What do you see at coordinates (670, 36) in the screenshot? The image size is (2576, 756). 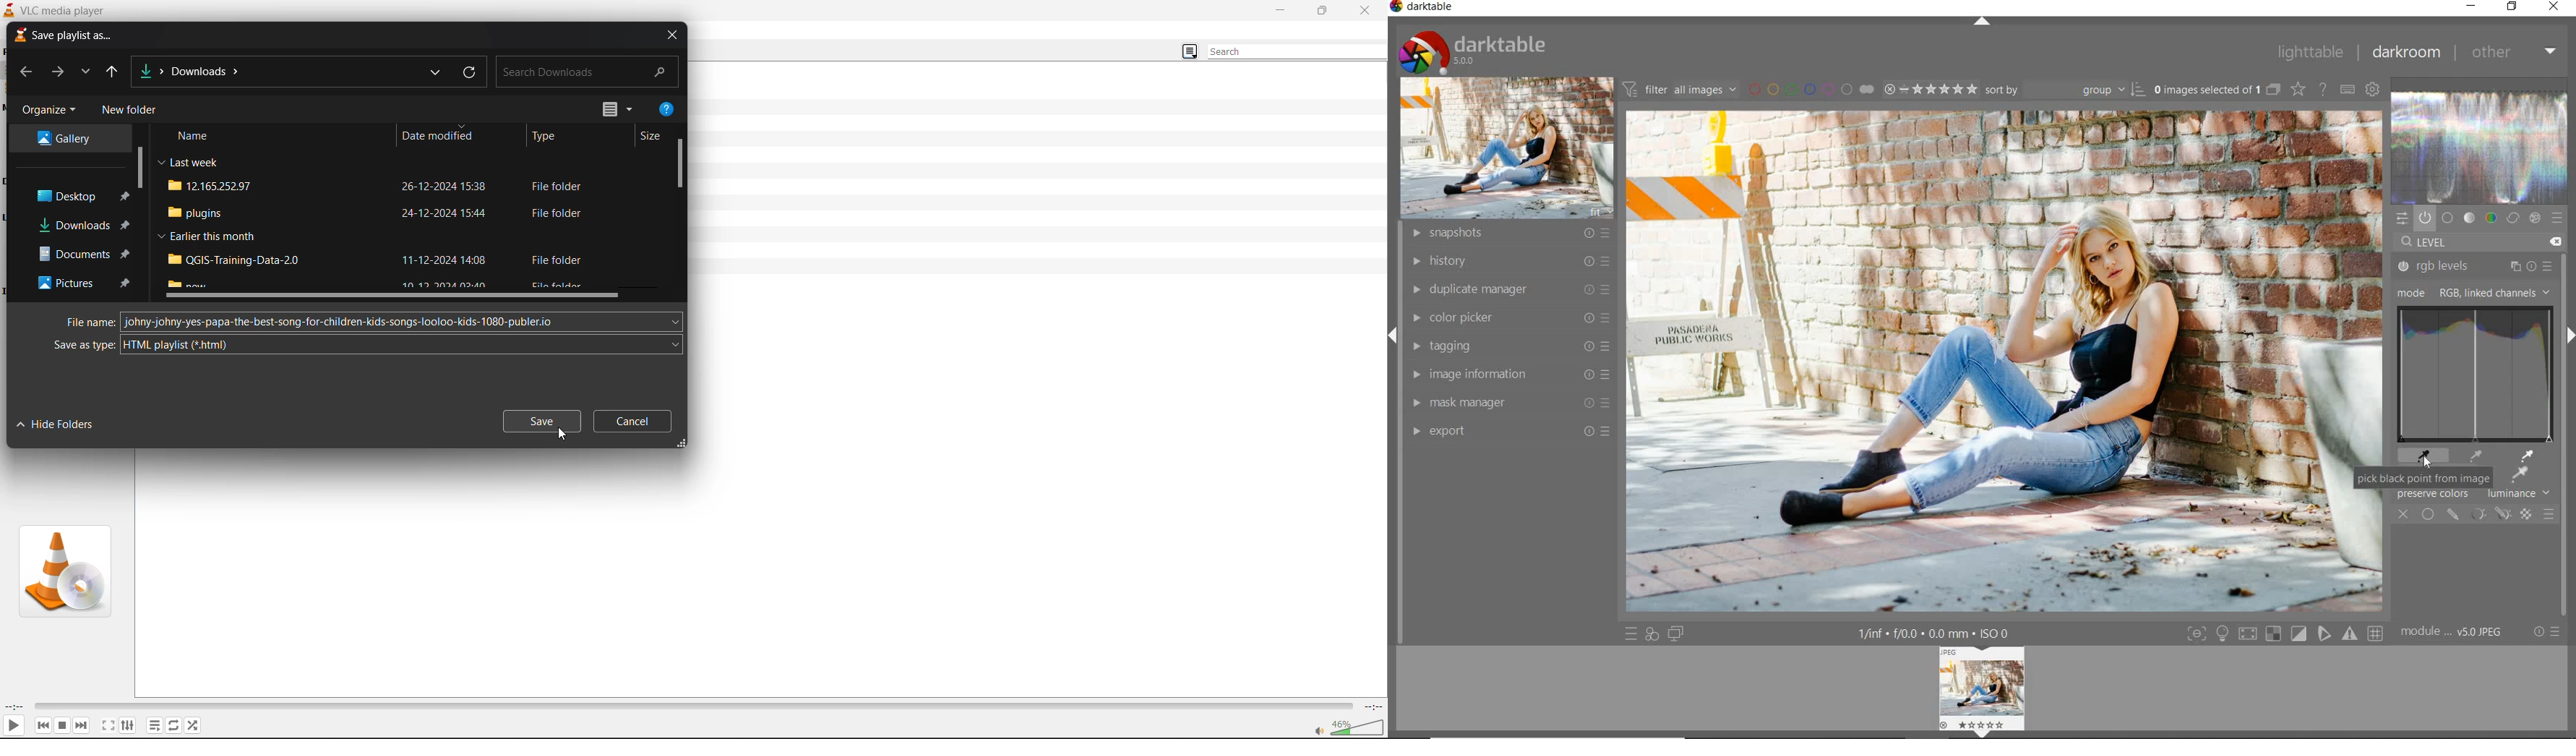 I see `close` at bounding box center [670, 36].